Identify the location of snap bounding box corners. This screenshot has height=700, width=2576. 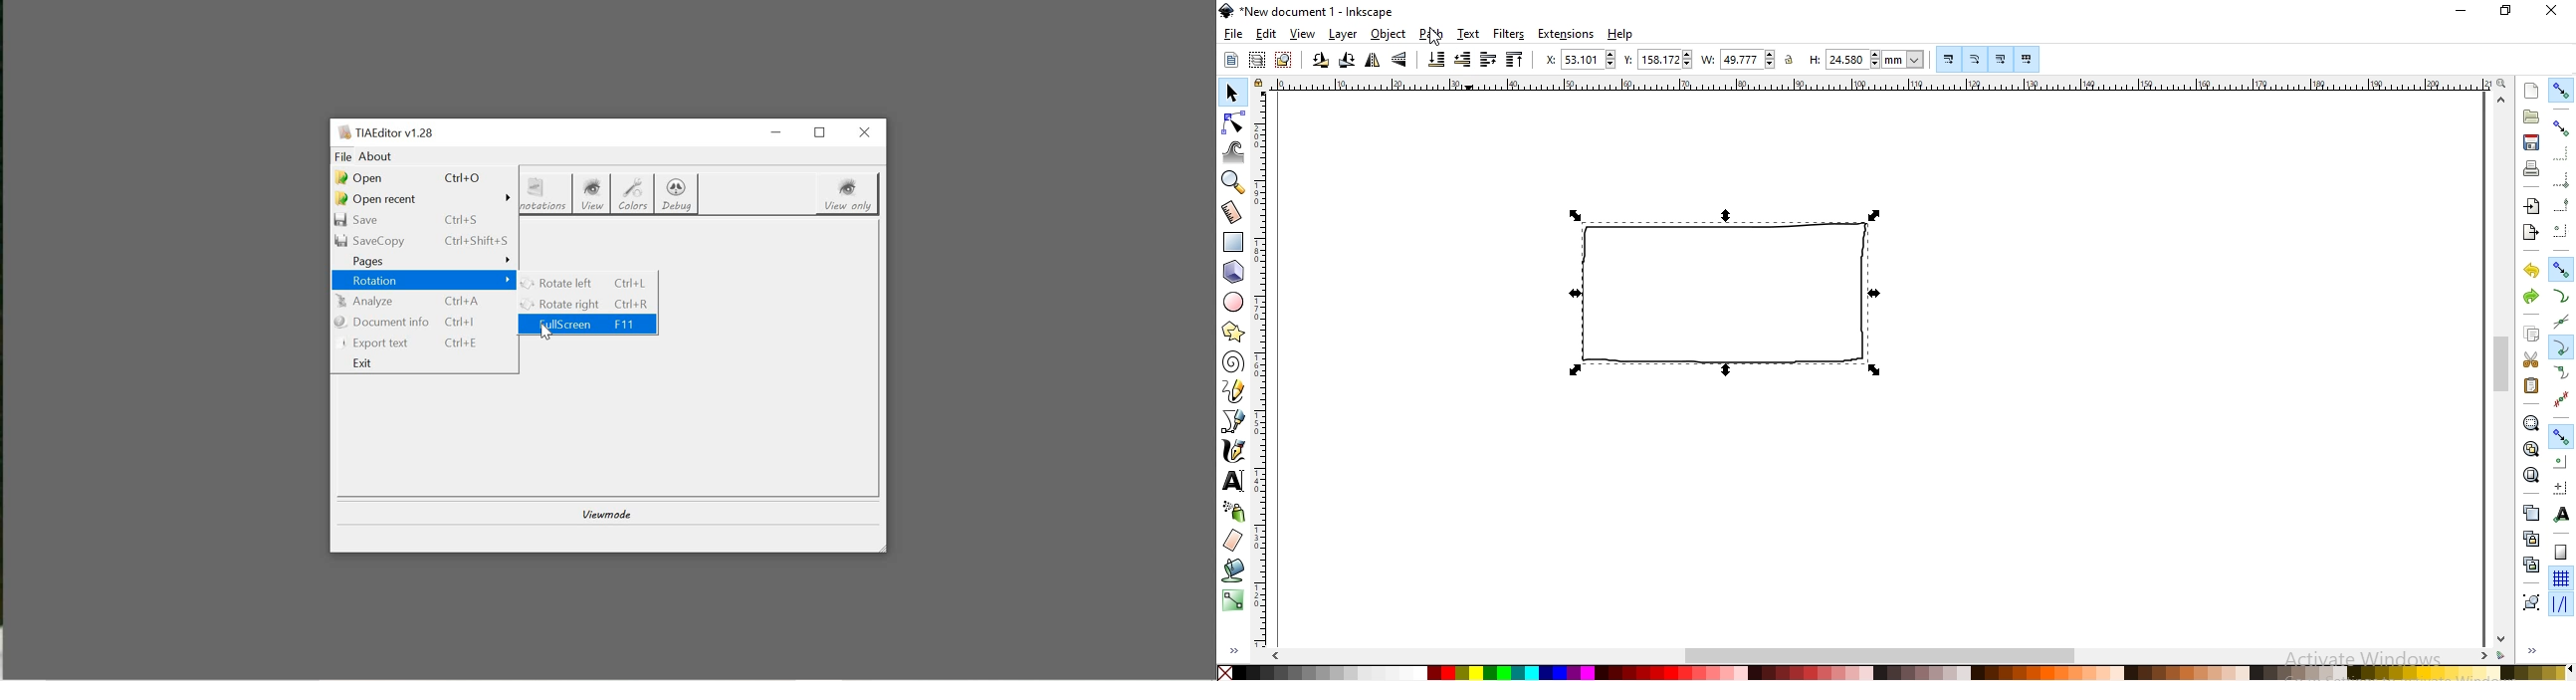
(2563, 180).